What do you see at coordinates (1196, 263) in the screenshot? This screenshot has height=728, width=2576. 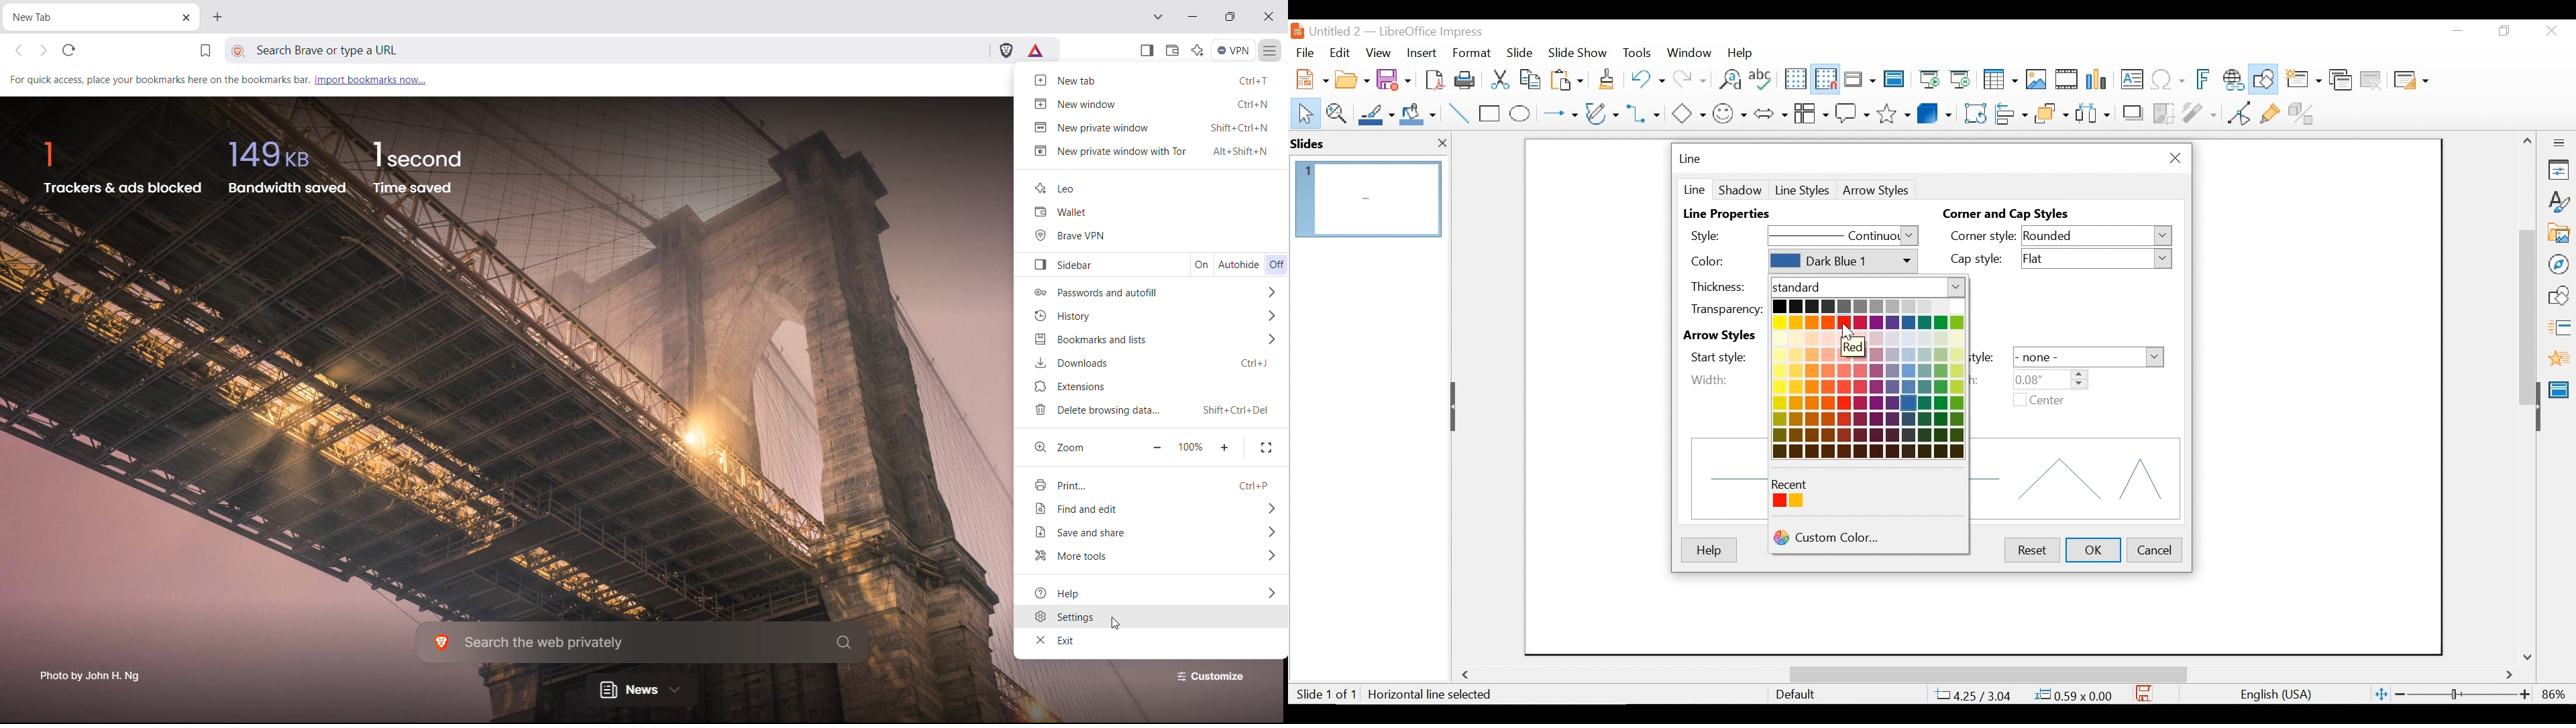 I see `On` at bounding box center [1196, 263].